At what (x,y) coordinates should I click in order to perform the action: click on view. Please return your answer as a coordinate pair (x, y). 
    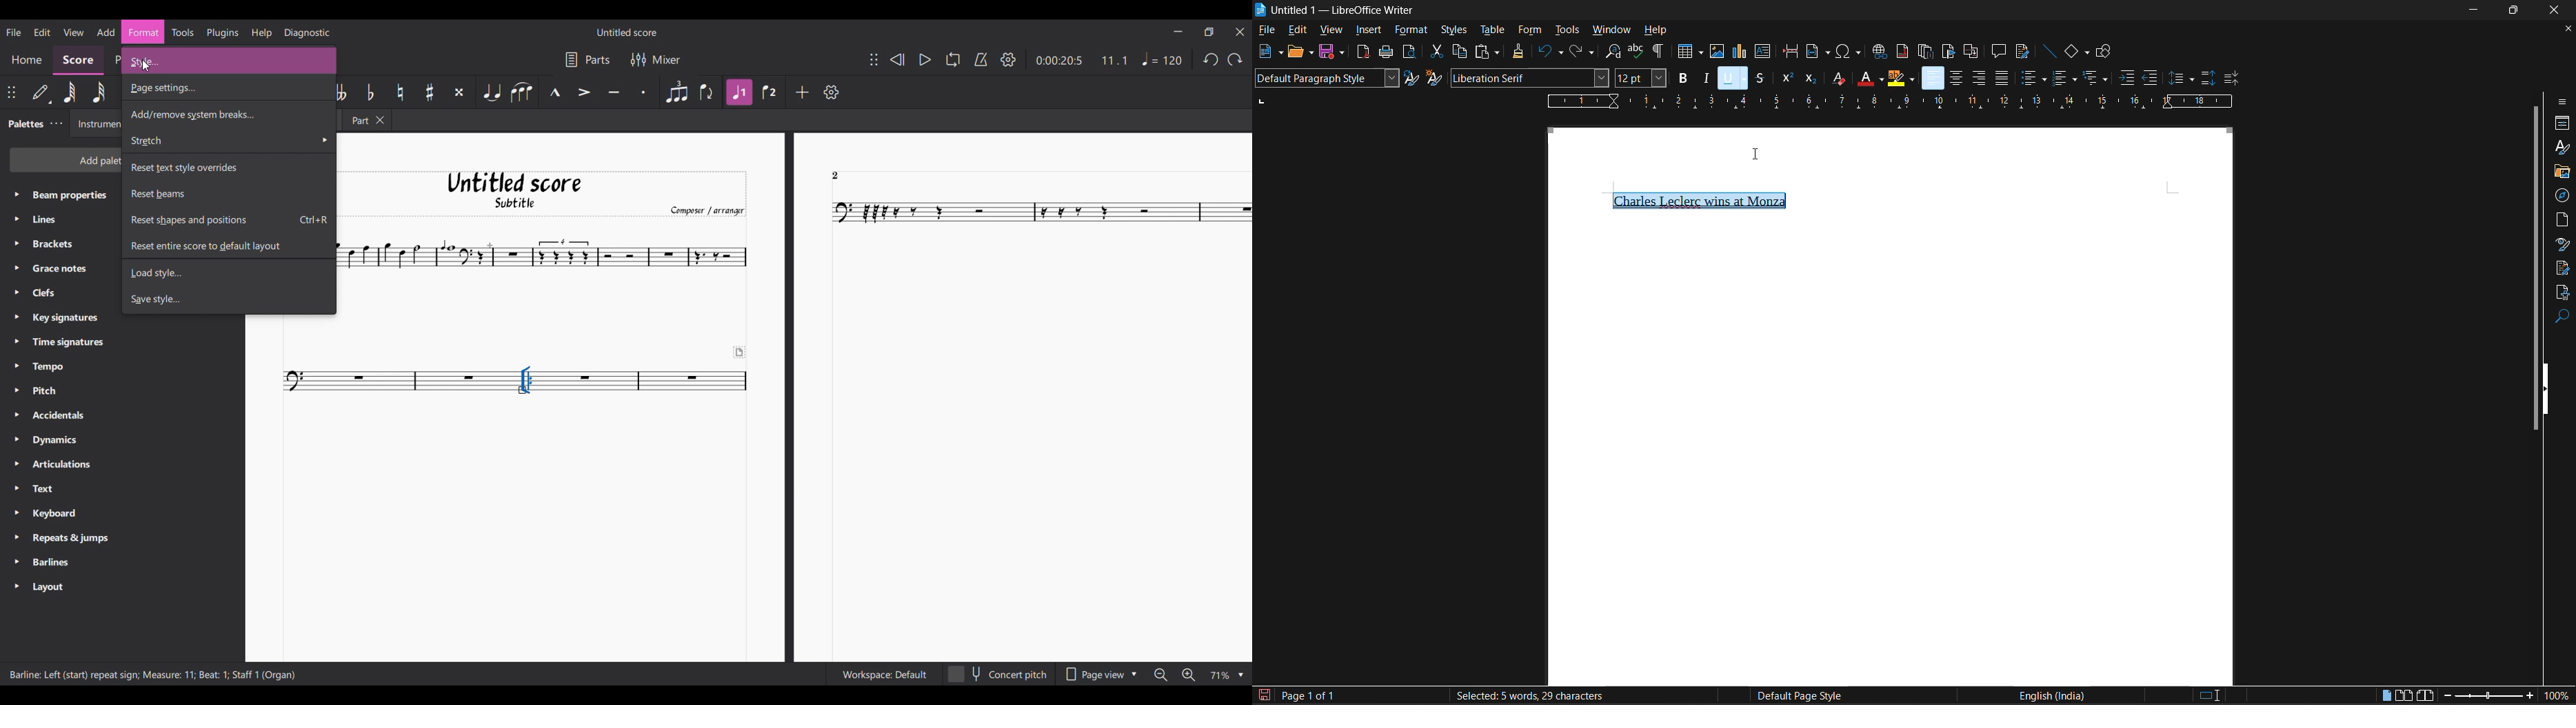
    Looking at the image, I should click on (1329, 32).